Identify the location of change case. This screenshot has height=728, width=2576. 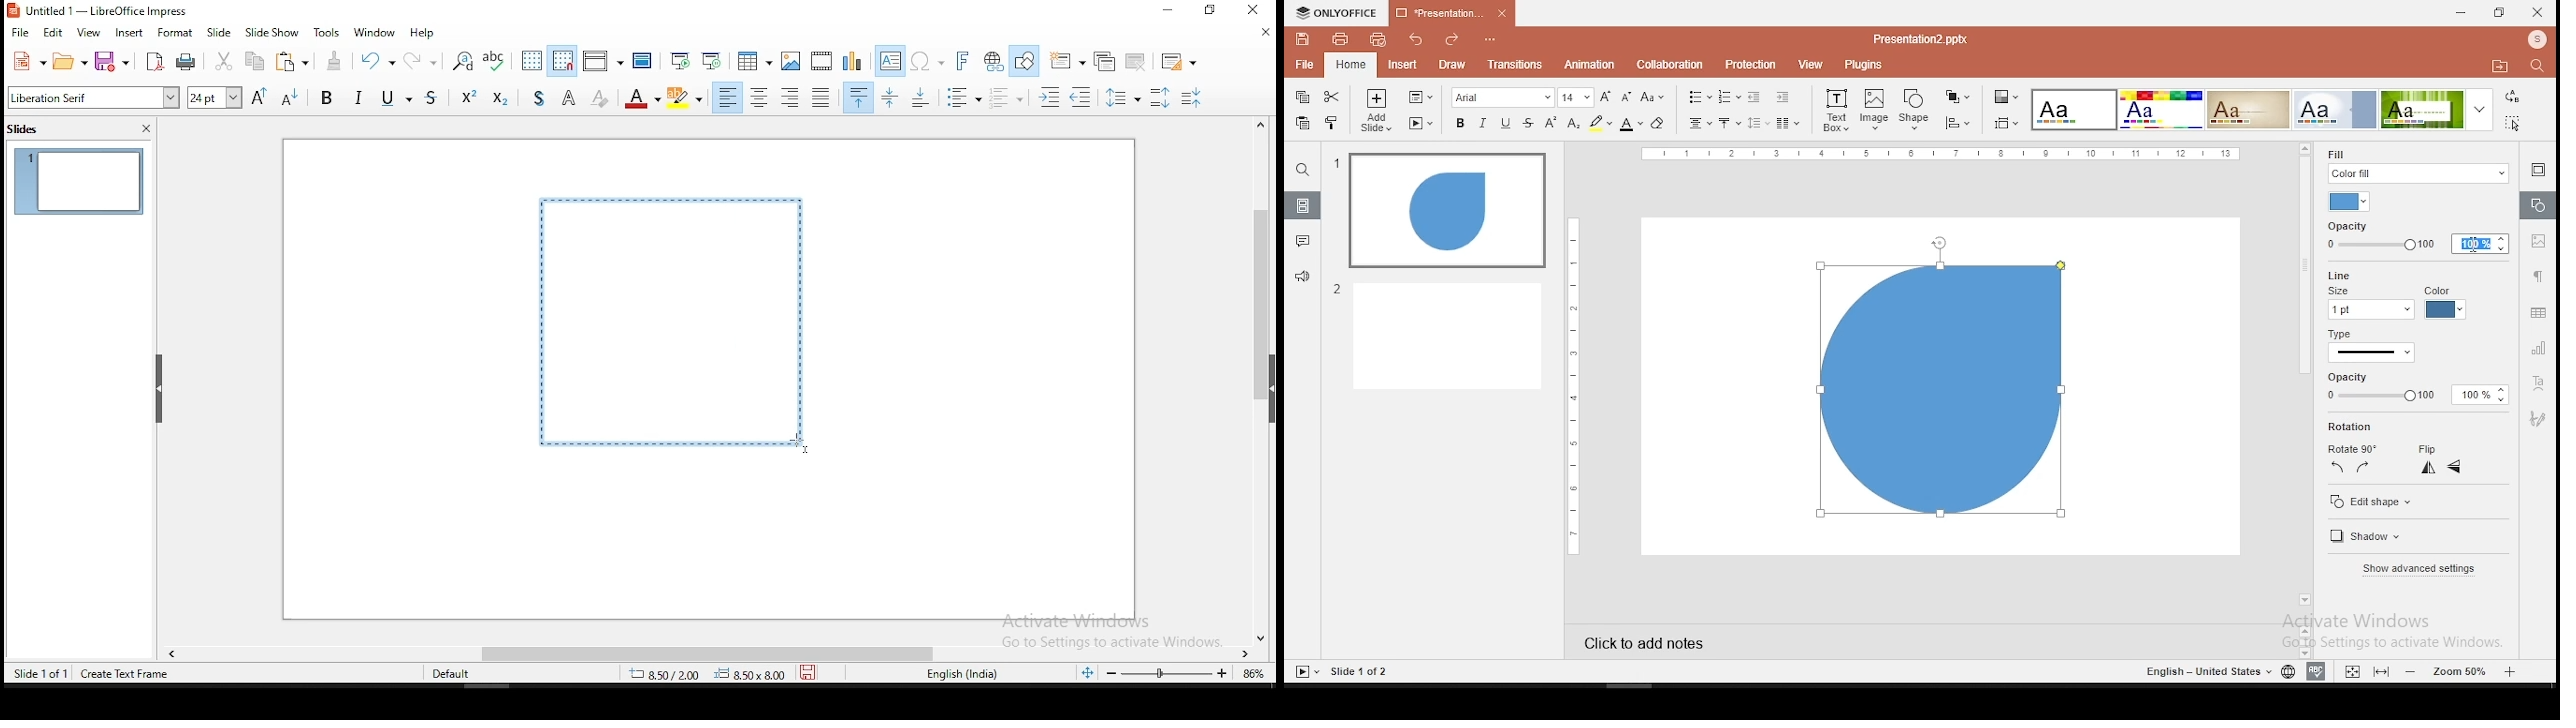
(1653, 98).